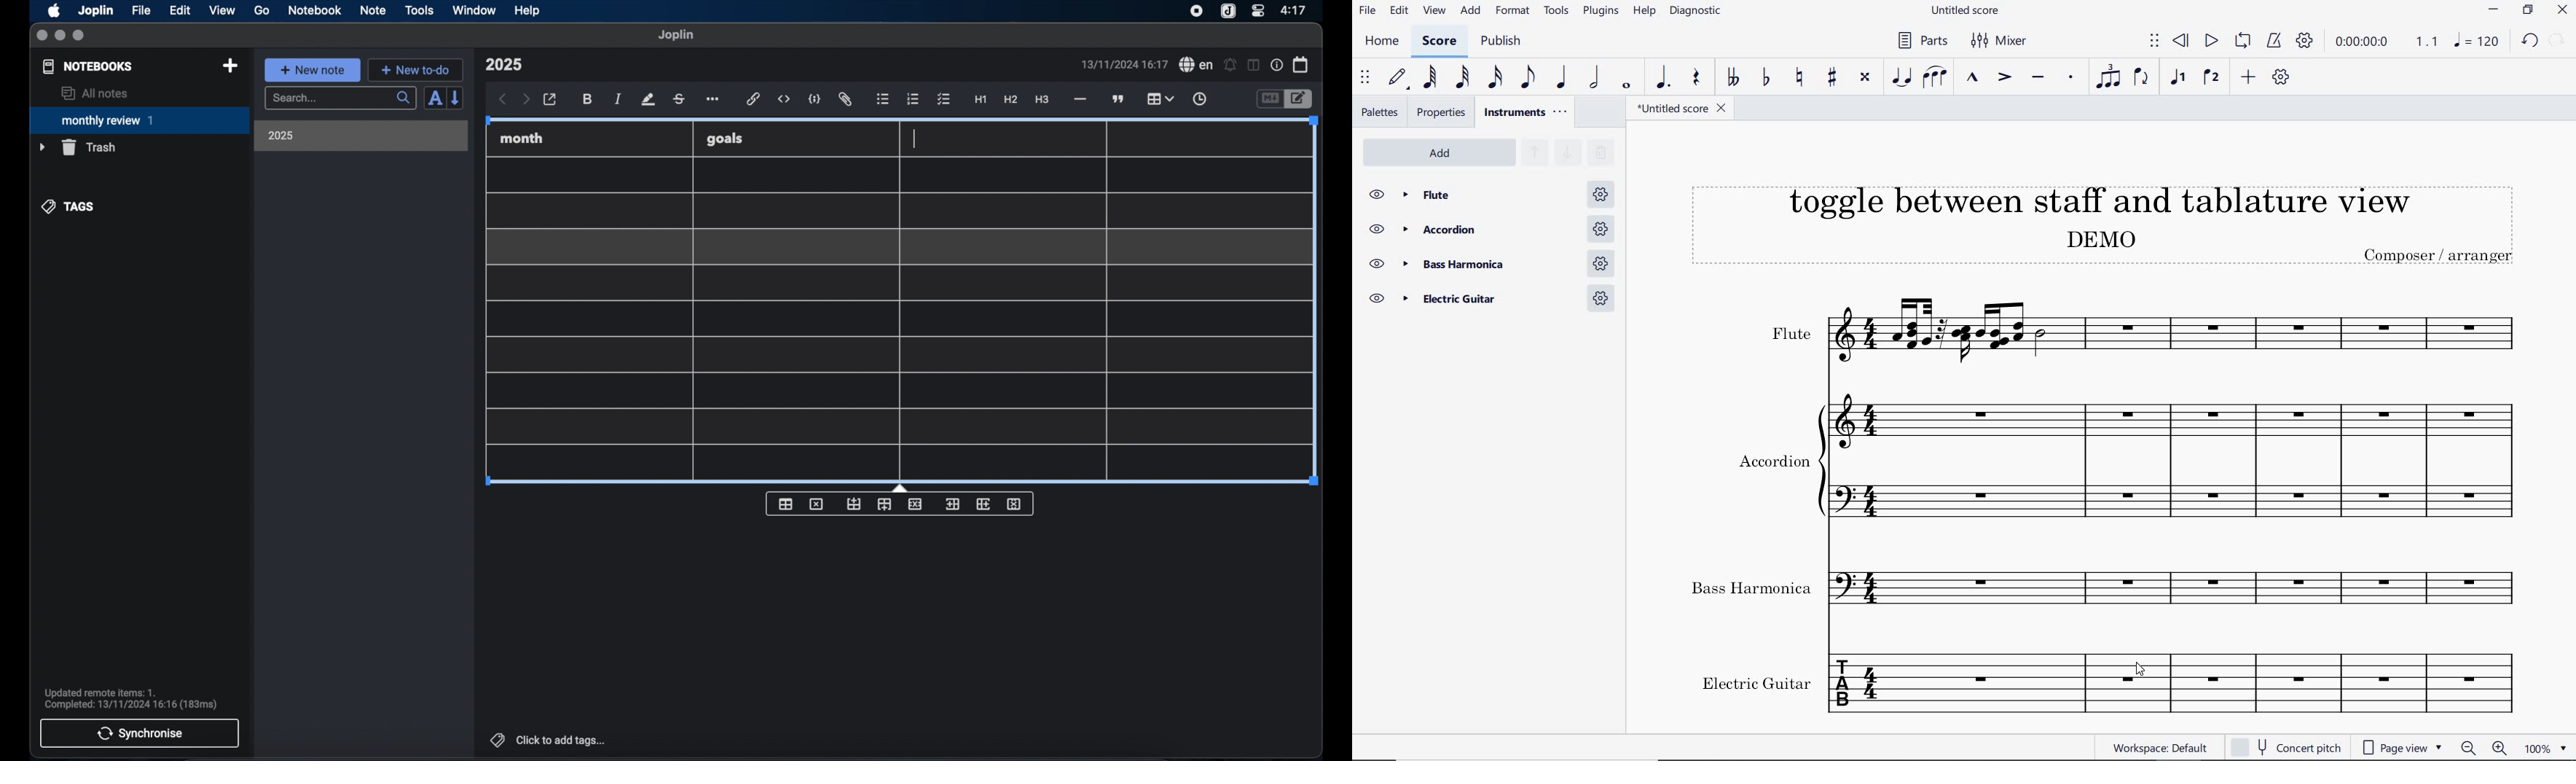  I want to click on toggle natural, so click(1801, 77).